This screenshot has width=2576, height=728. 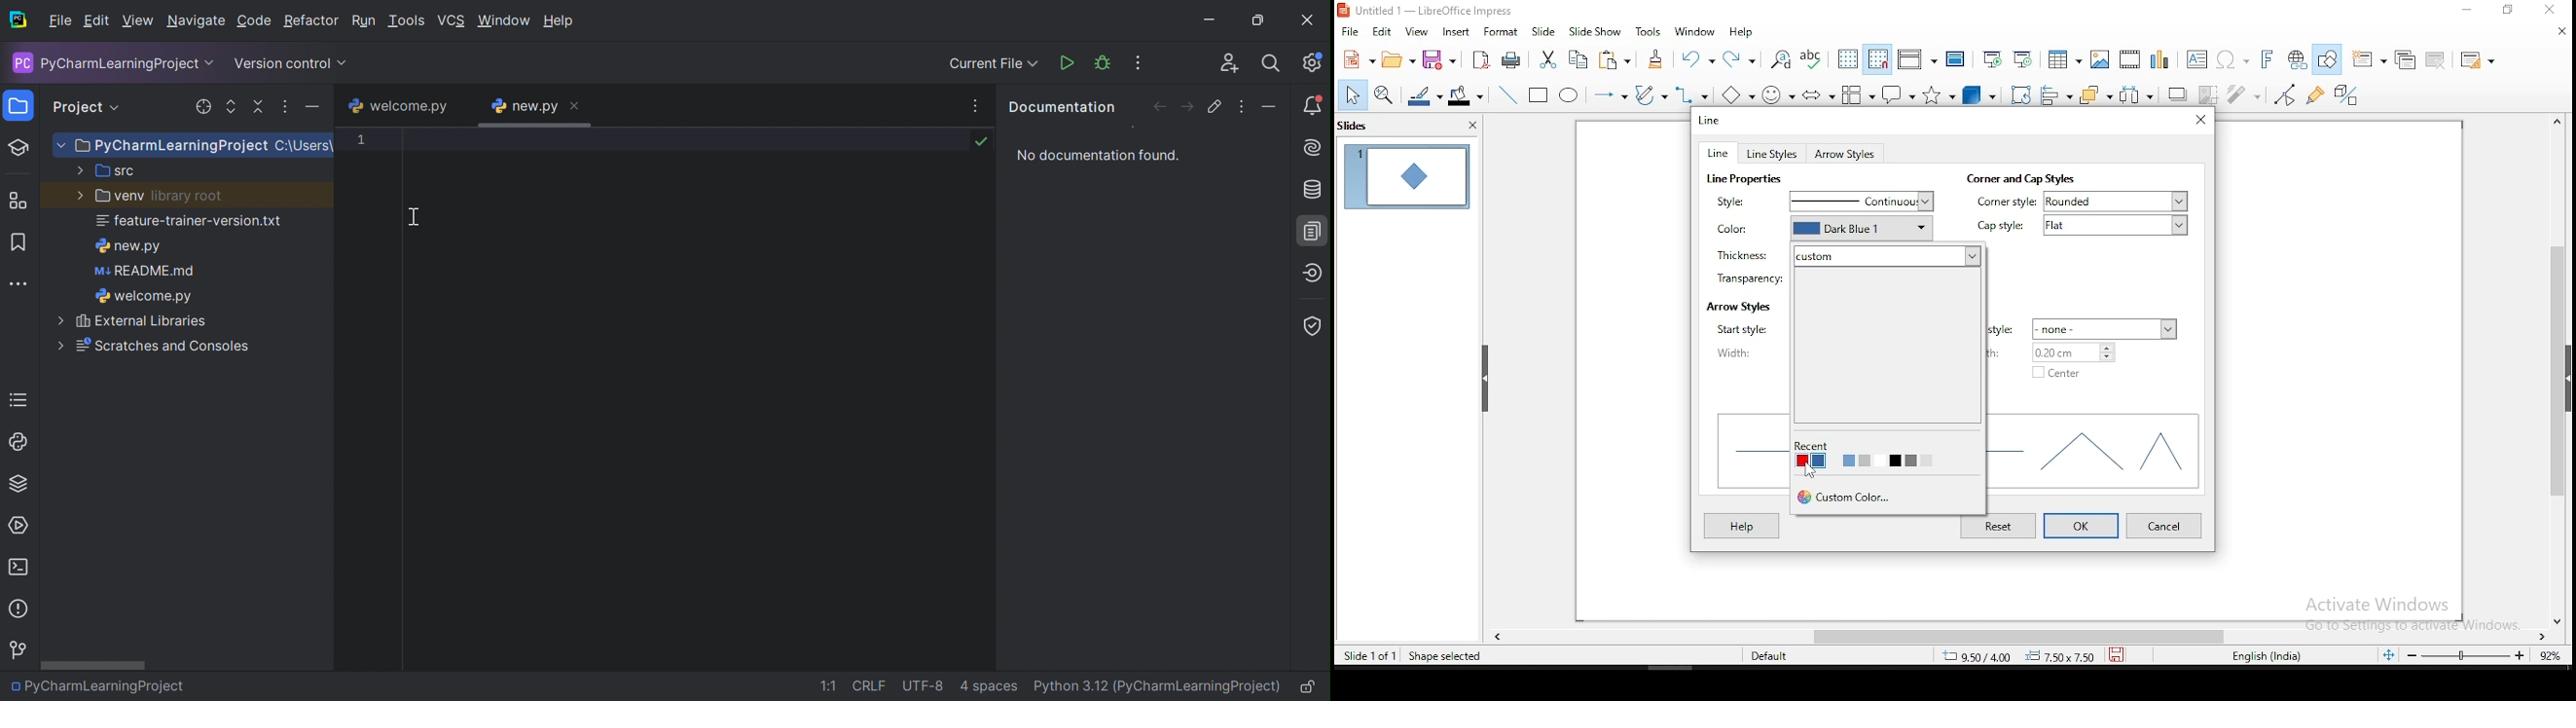 What do you see at coordinates (20, 611) in the screenshot?
I see `Problems` at bounding box center [20, 611].